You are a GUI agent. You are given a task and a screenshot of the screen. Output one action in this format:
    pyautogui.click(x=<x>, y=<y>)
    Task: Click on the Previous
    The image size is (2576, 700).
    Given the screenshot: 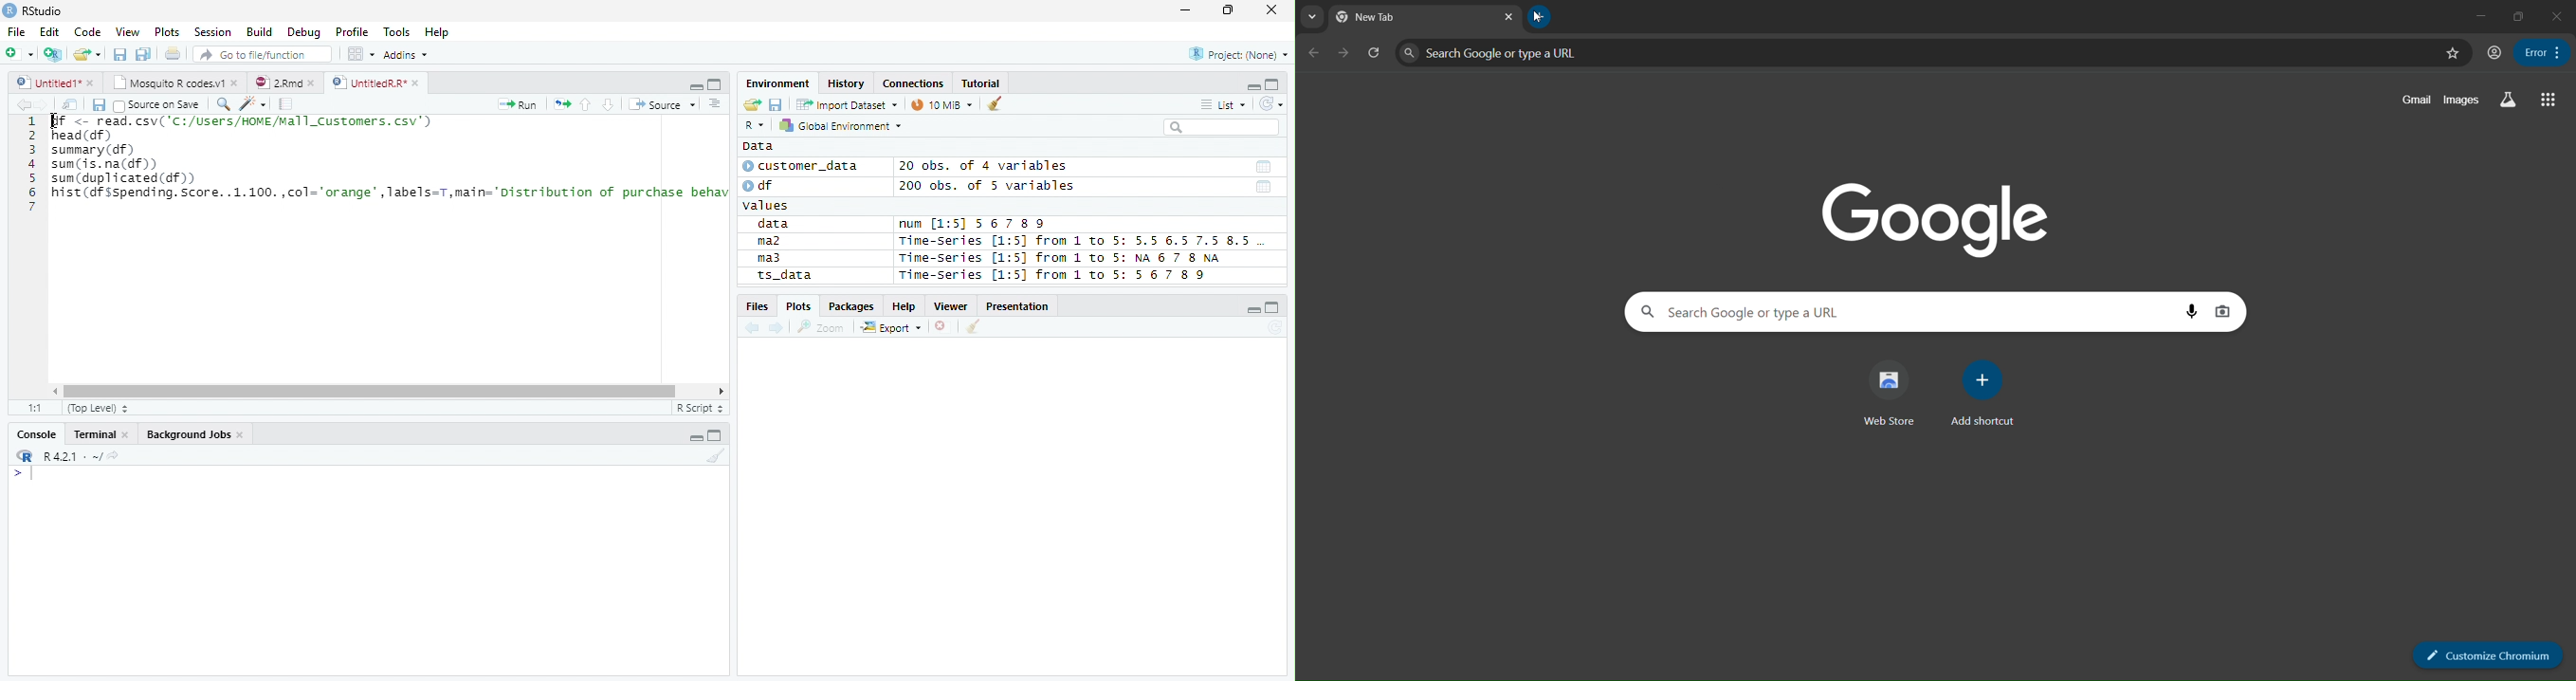 What is the action you would take?
    pyautogui.click(x=755, y=328)
    